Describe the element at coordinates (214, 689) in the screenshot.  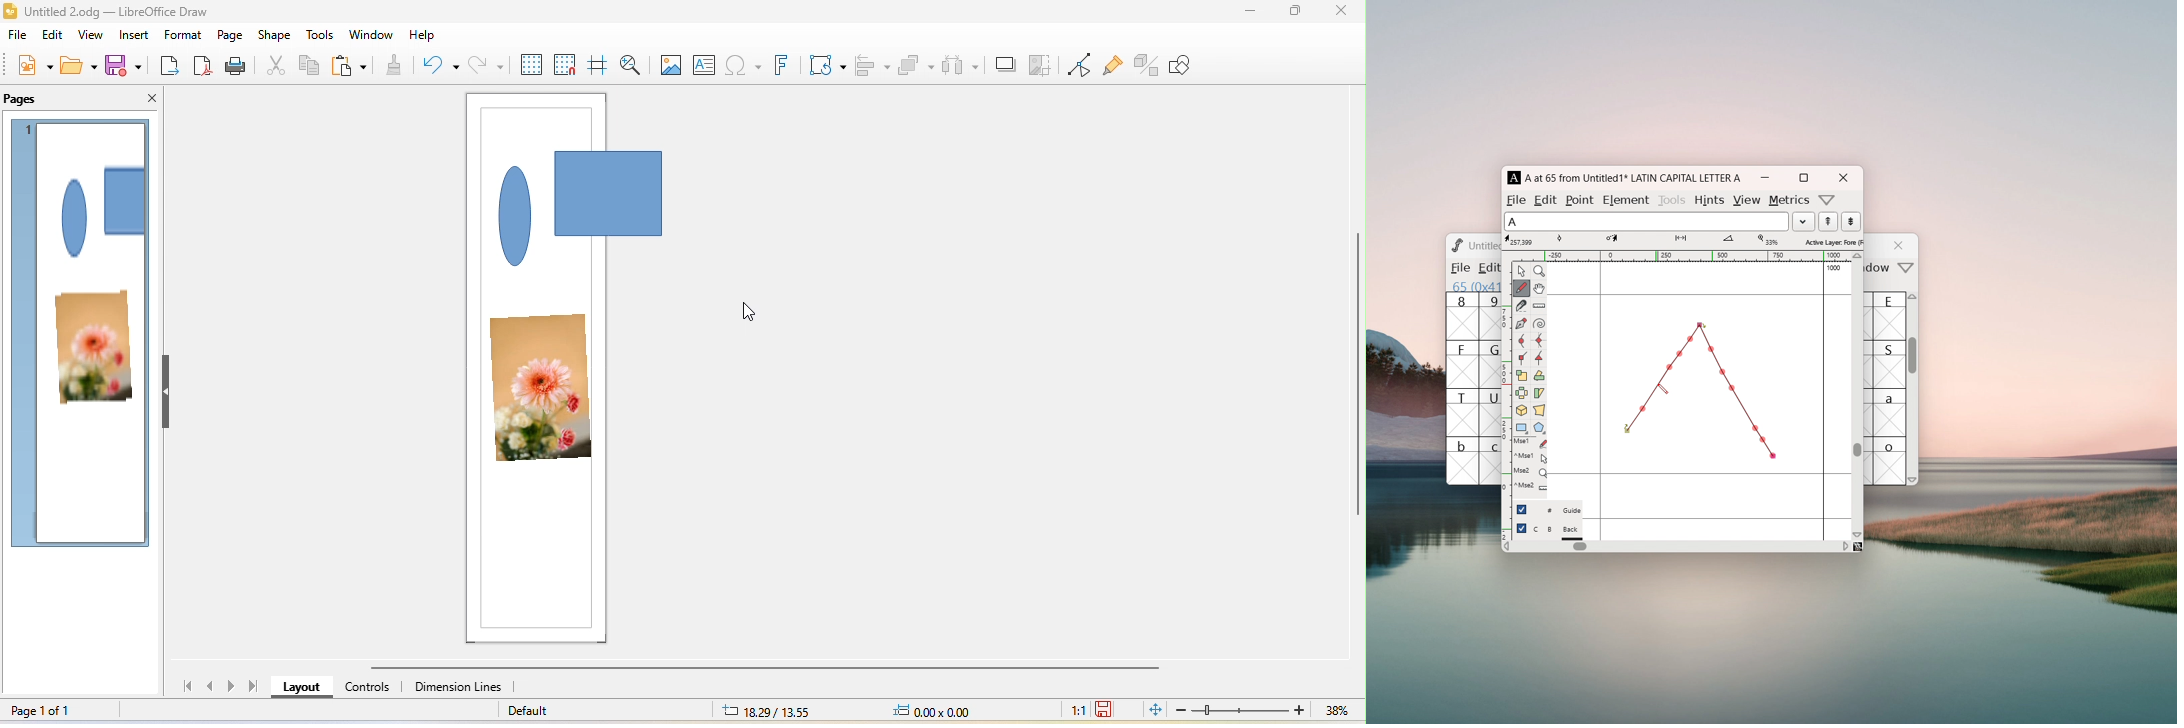
I see `previous page` at that location.